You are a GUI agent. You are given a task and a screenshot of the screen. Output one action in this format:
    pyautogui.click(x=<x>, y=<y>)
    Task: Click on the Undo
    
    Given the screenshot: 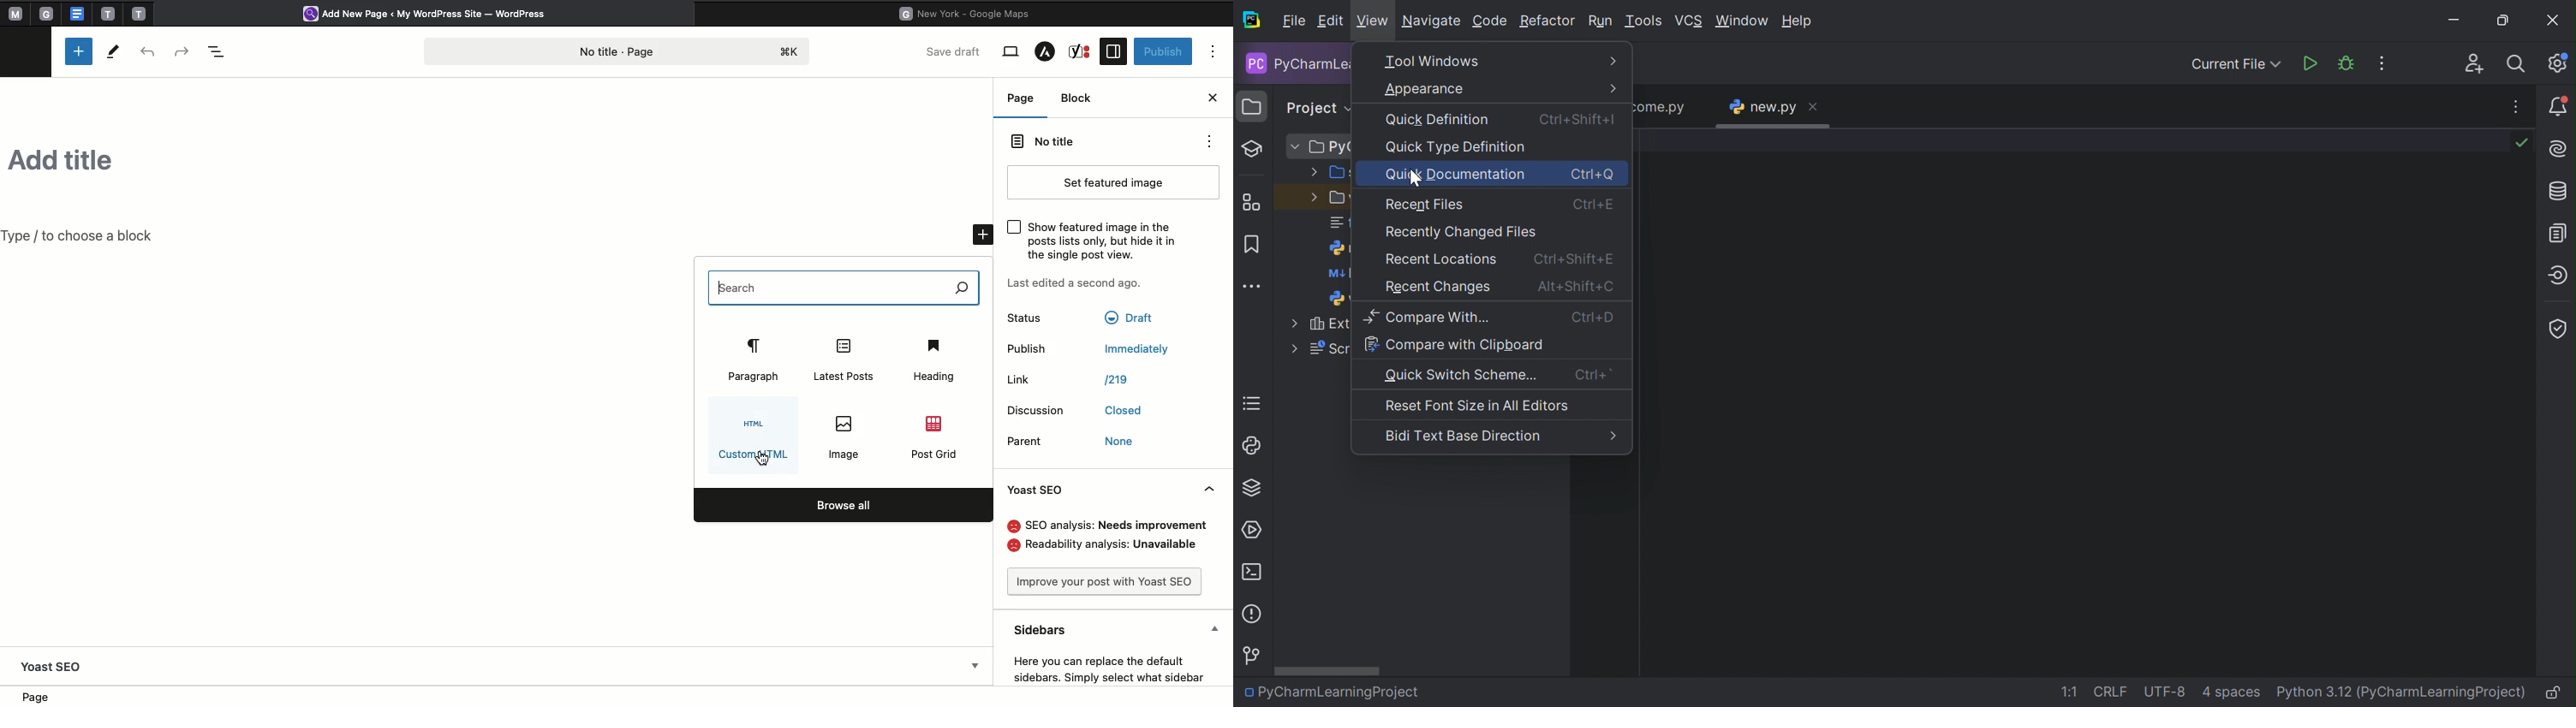 What is the action you would take?
    pyautogui.click(x=150, y=51)
    